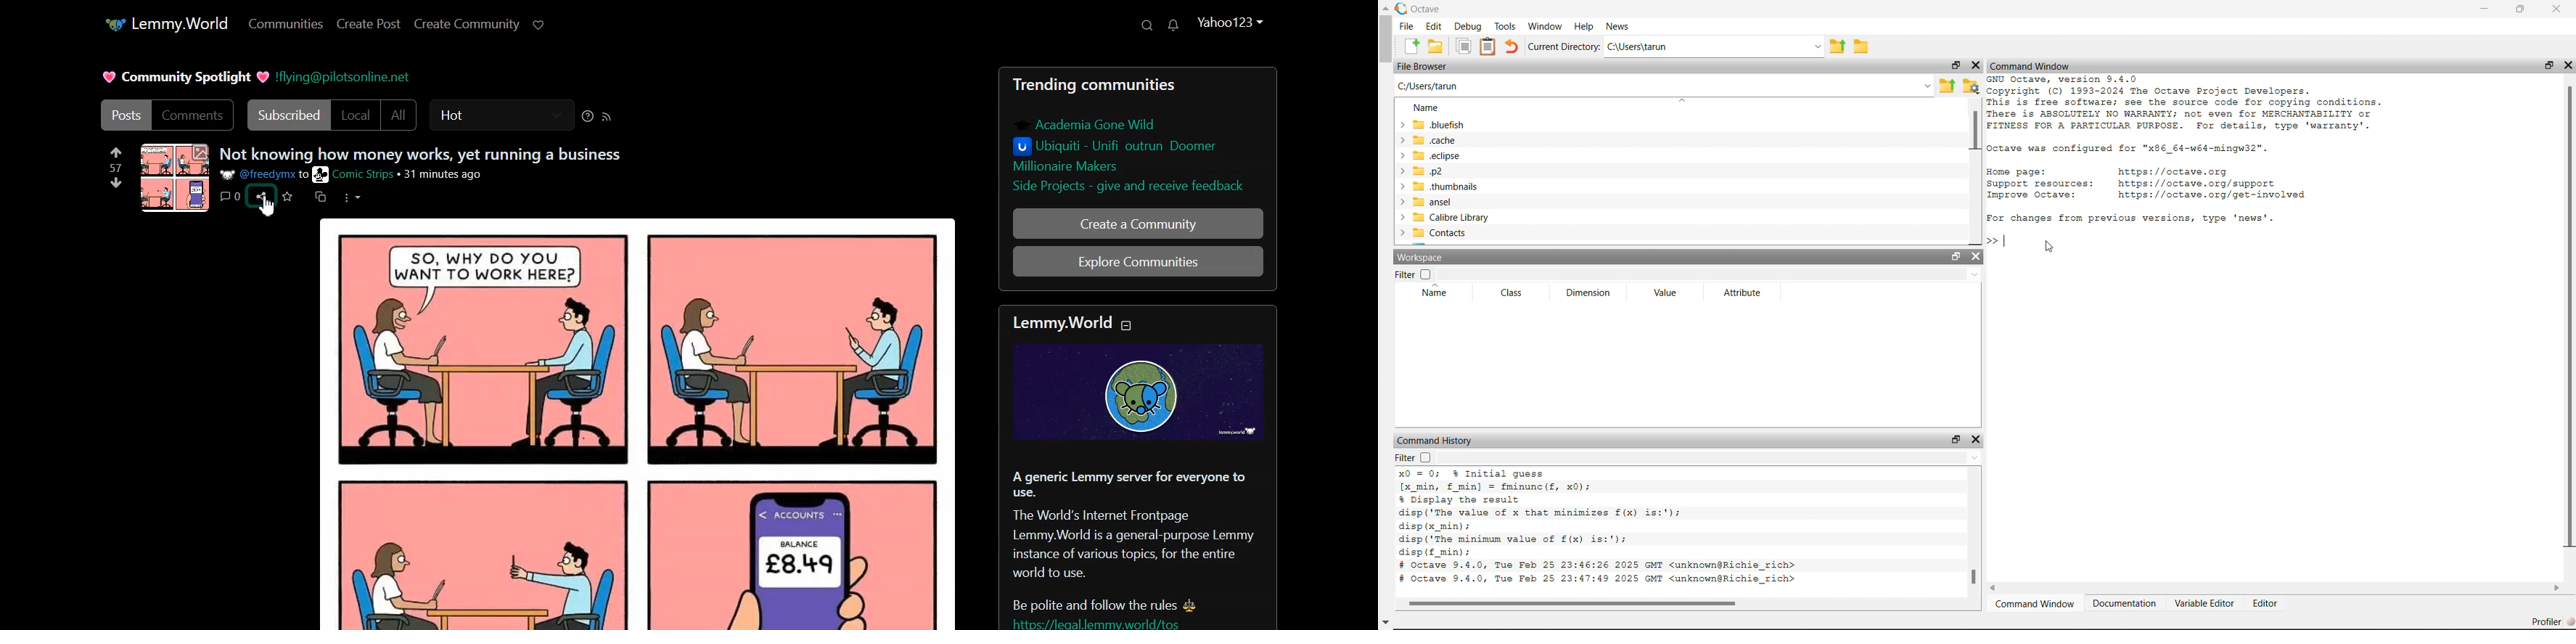  Describe the element at coordinates (2033, 65) in the screenshot. I see `Command Window` at that location.